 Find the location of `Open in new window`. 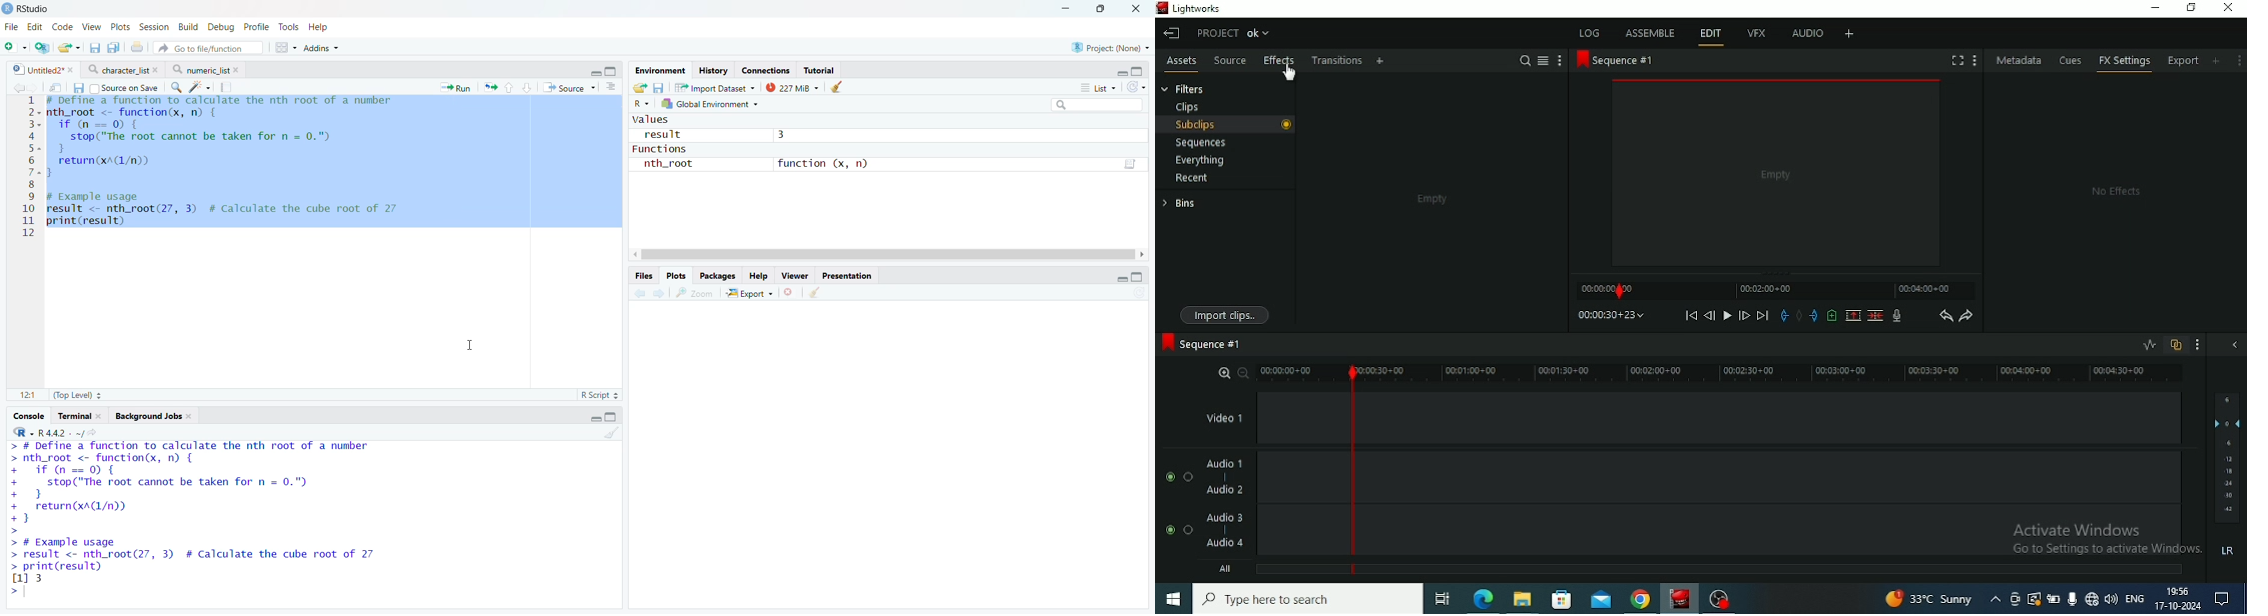

Open in new window is located at coordinates (55, 88).